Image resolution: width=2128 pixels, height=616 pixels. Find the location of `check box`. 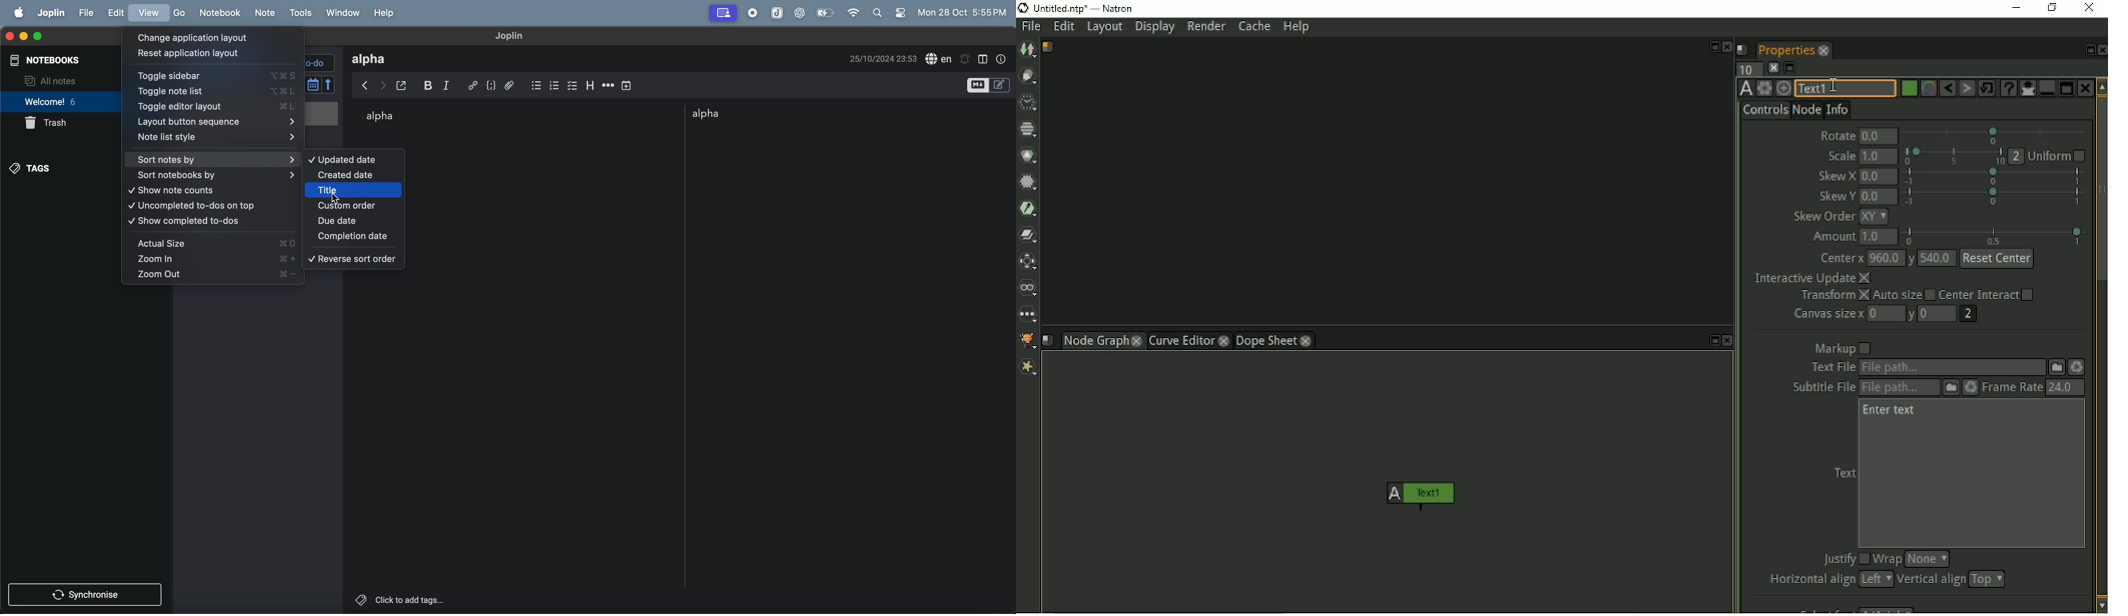

check box is located at coordinates (574, 84).